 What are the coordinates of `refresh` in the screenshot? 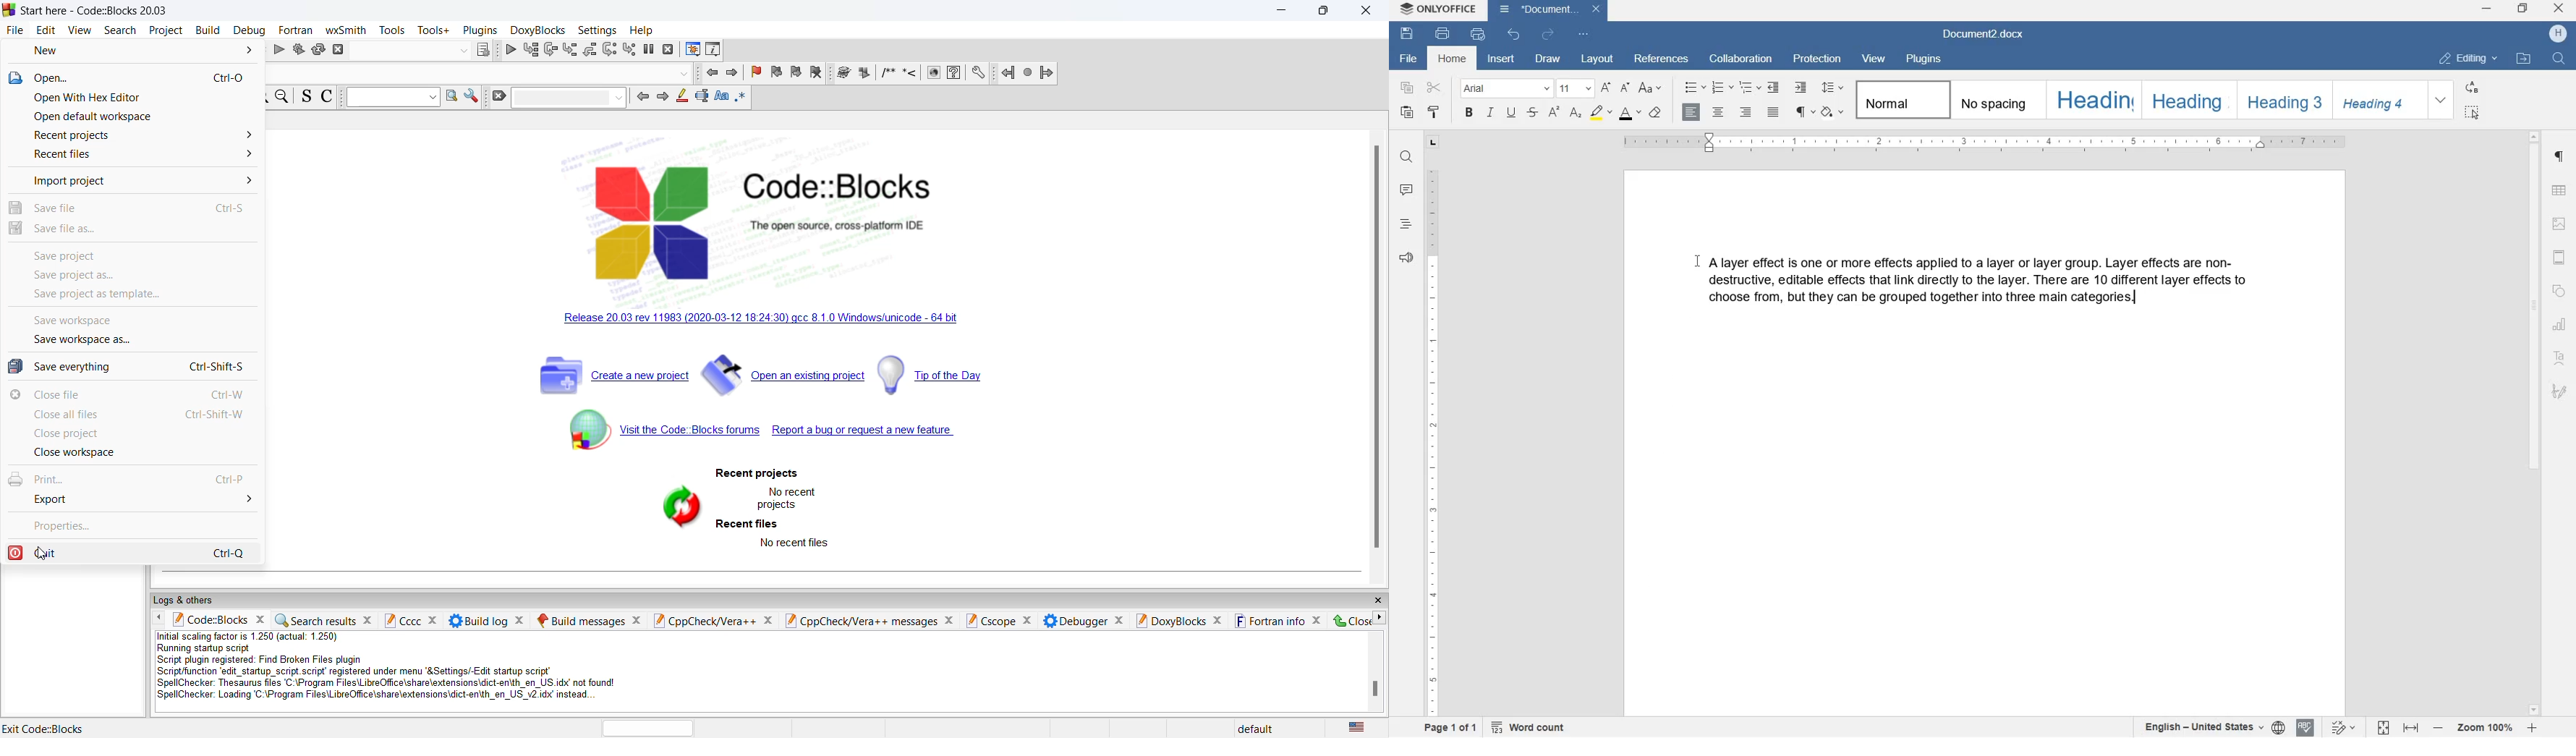 It's located at (676, 506).